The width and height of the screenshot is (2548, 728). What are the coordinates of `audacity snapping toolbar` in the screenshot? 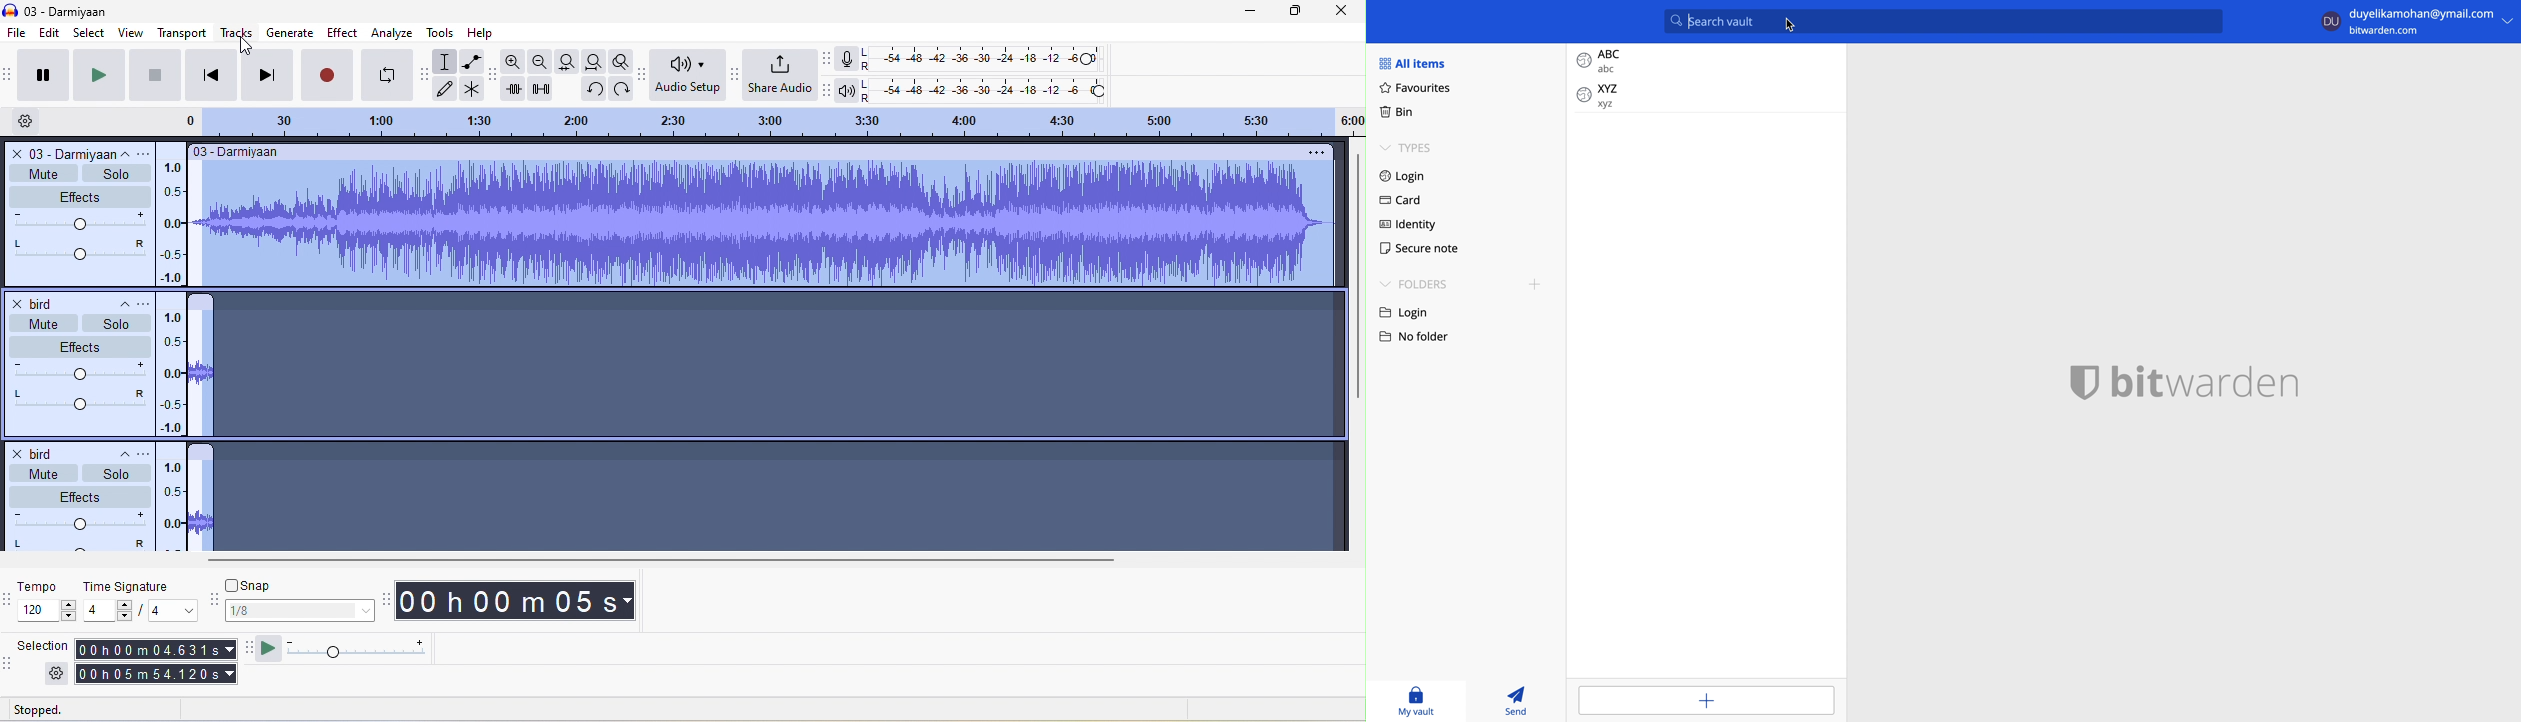 It's located at (212, 600).